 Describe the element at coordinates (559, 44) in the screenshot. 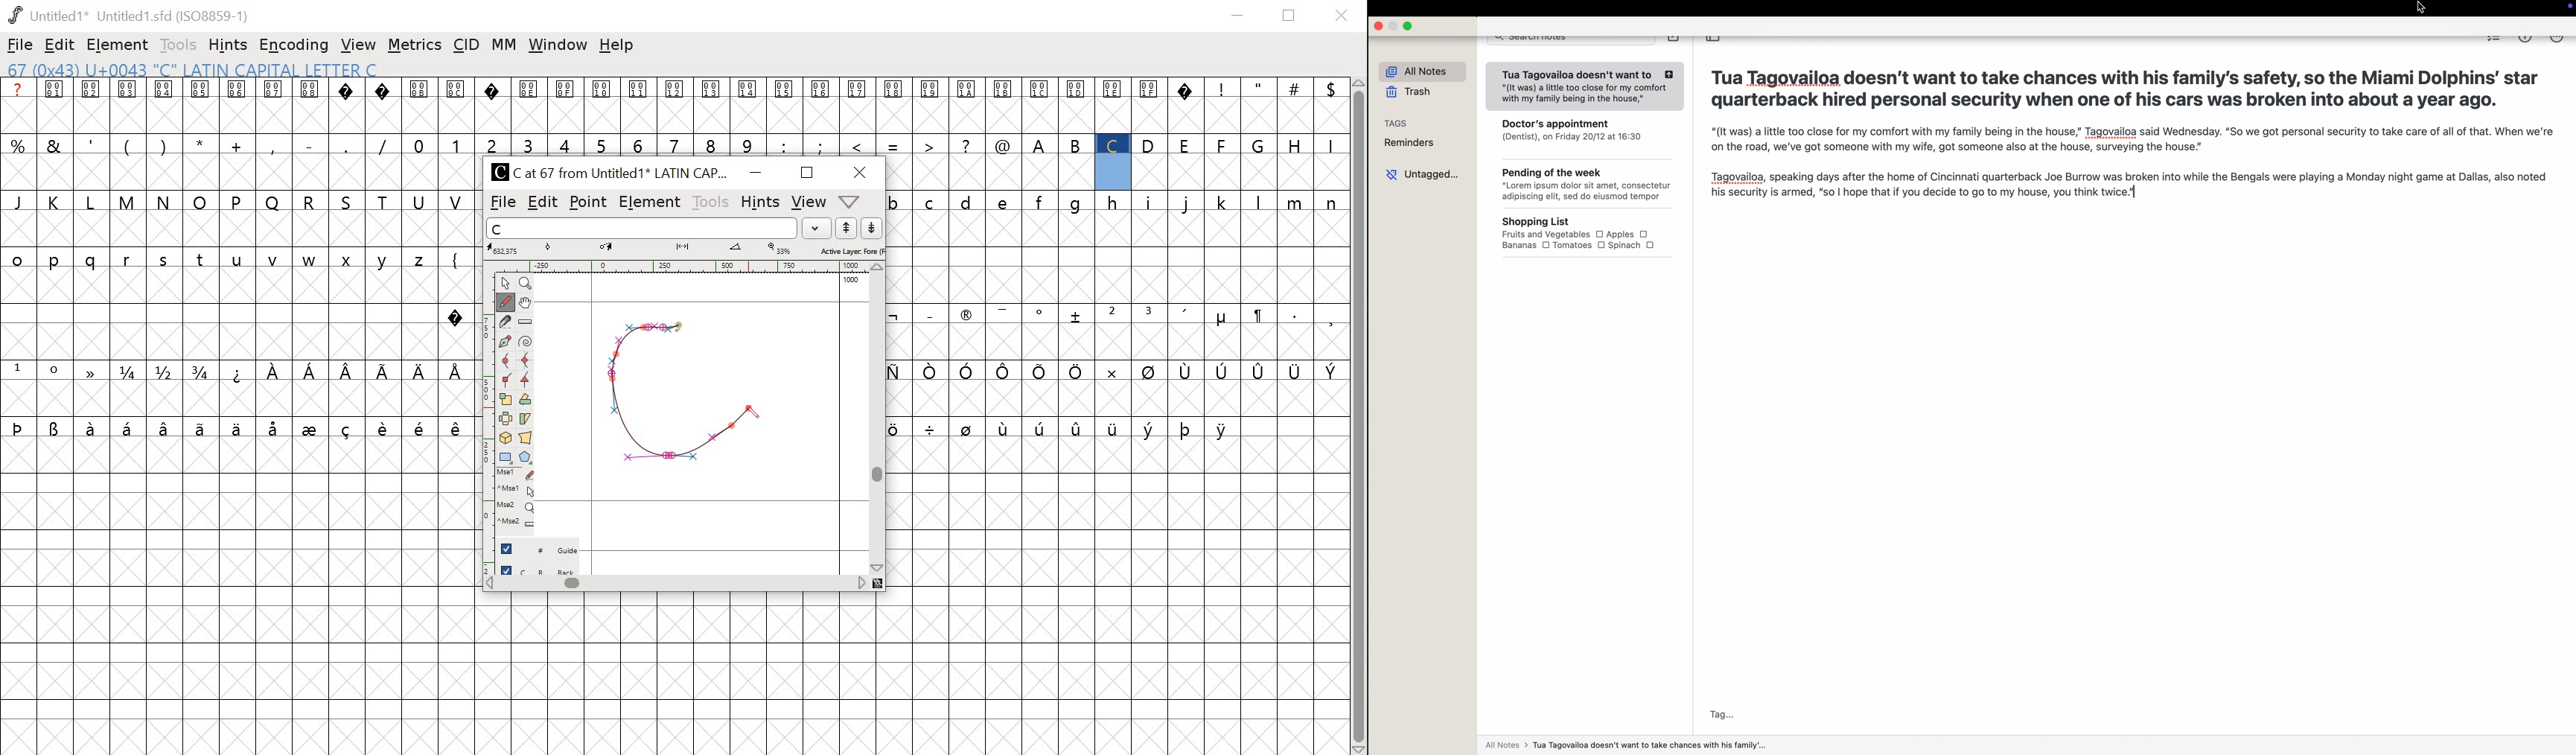

I see `window` at that location.